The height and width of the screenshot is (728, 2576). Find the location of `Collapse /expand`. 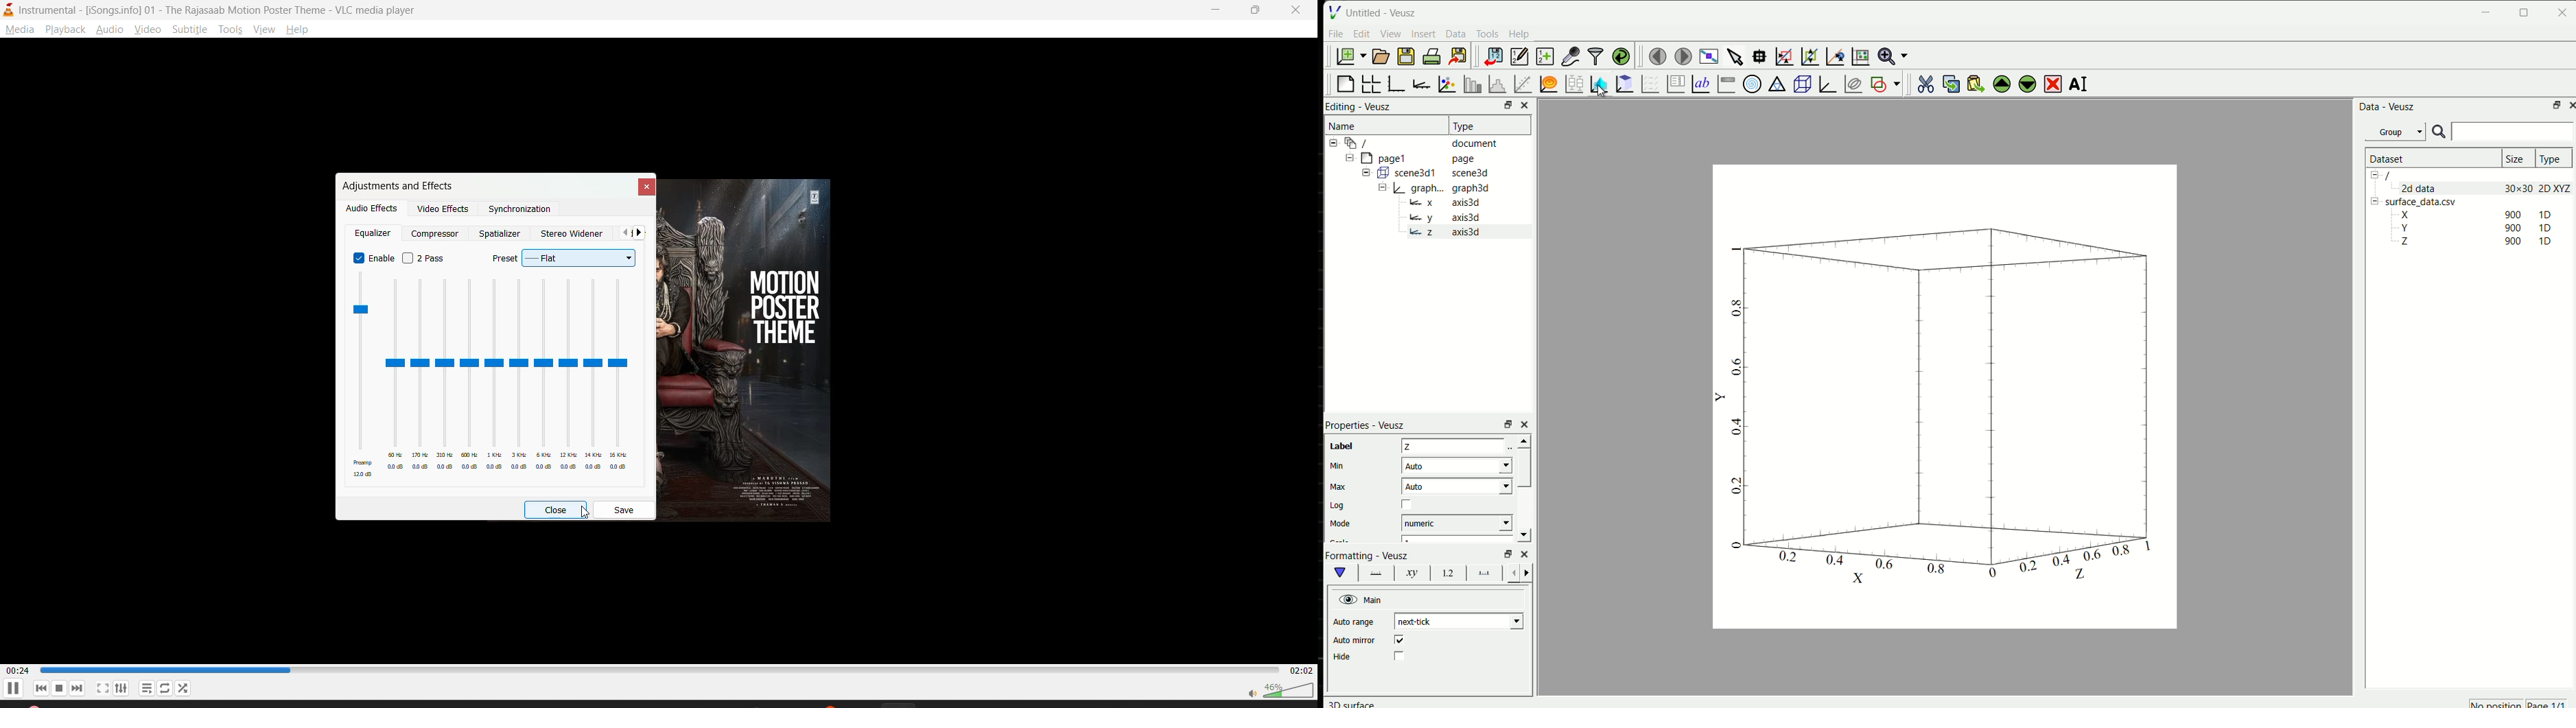

Collapse /expand is located at coordinates (2377, 203).